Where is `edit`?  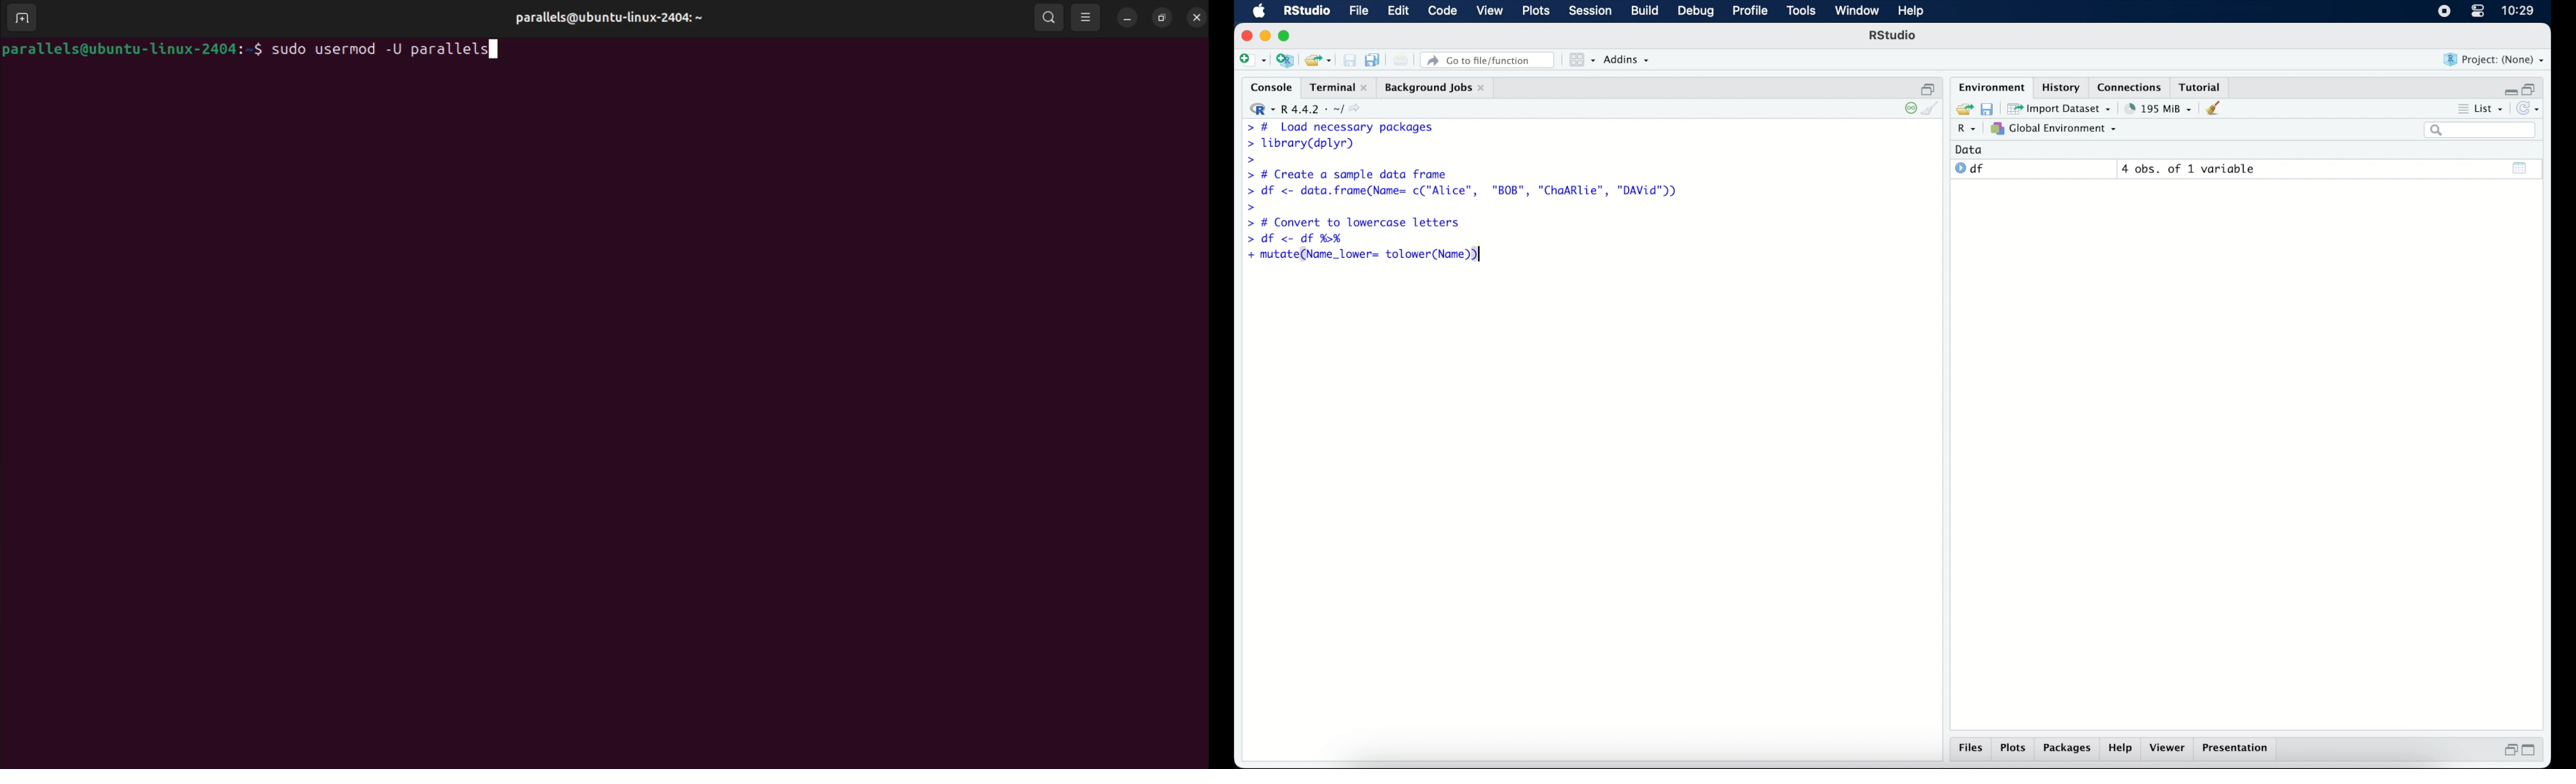 edit is located at coordinates (1397, 11).